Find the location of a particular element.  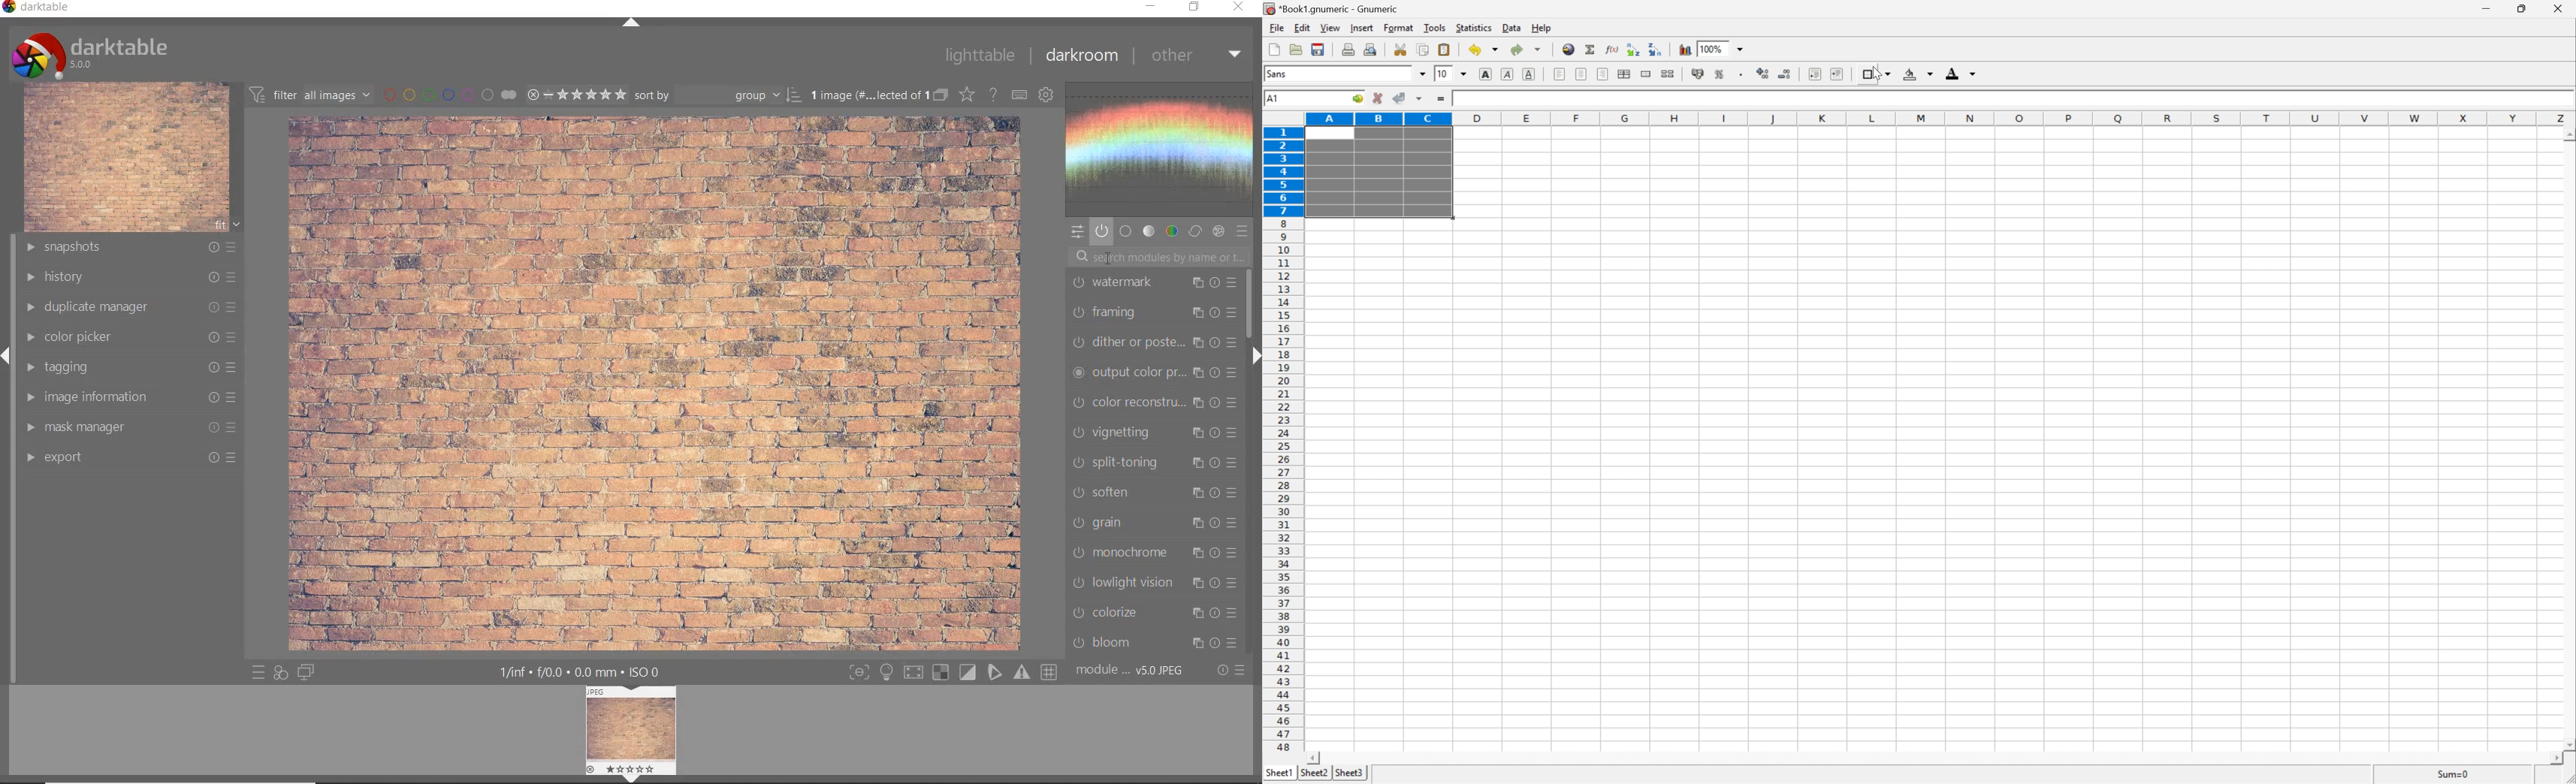

history is located at coordinates (133, 277).